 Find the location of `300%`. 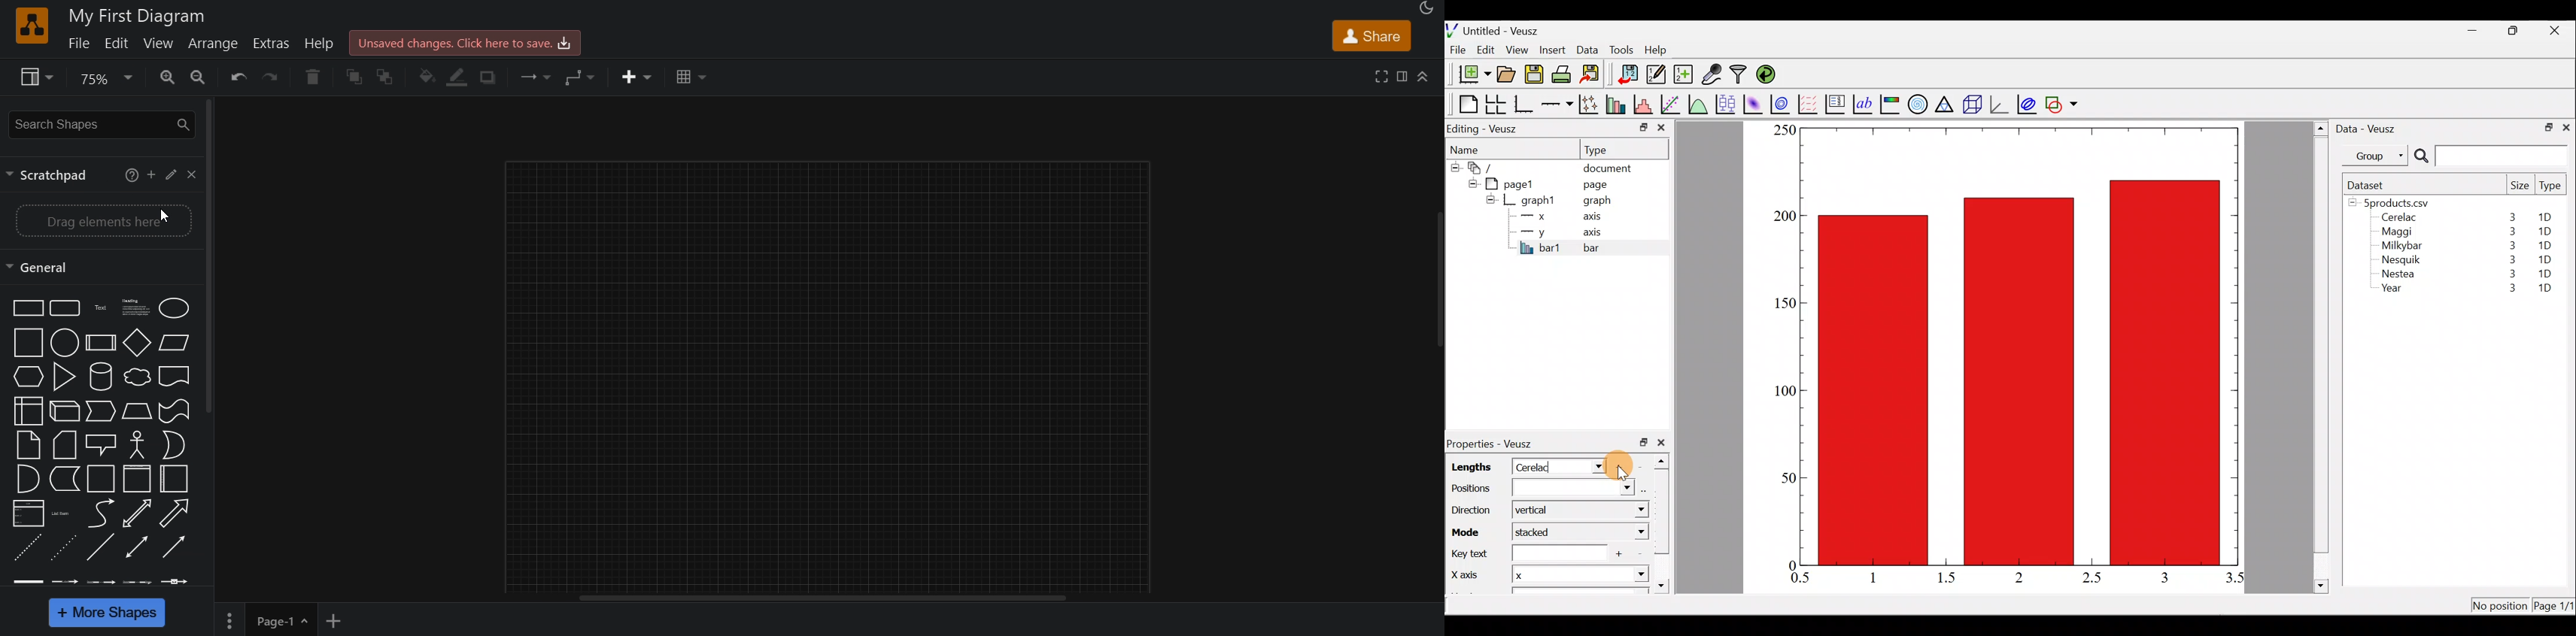

300% is located at coordinates (141, 377).